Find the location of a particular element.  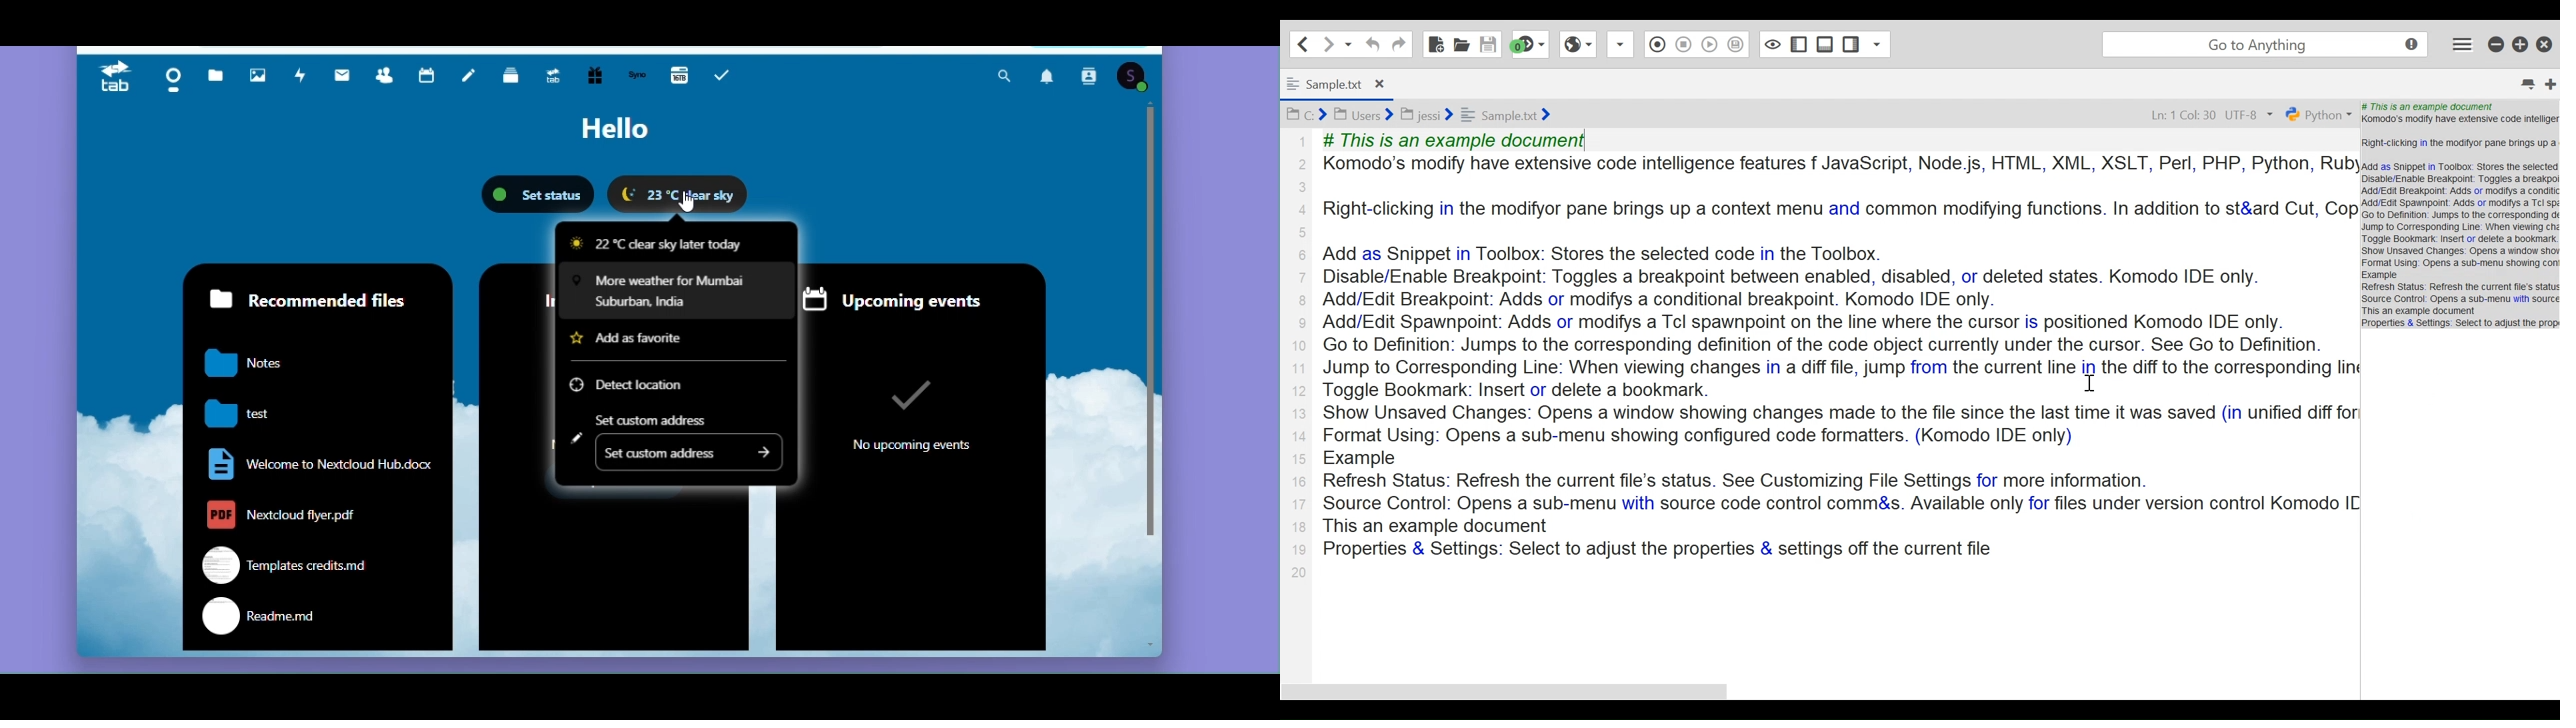

Search is located at coordinates (1001, 75).